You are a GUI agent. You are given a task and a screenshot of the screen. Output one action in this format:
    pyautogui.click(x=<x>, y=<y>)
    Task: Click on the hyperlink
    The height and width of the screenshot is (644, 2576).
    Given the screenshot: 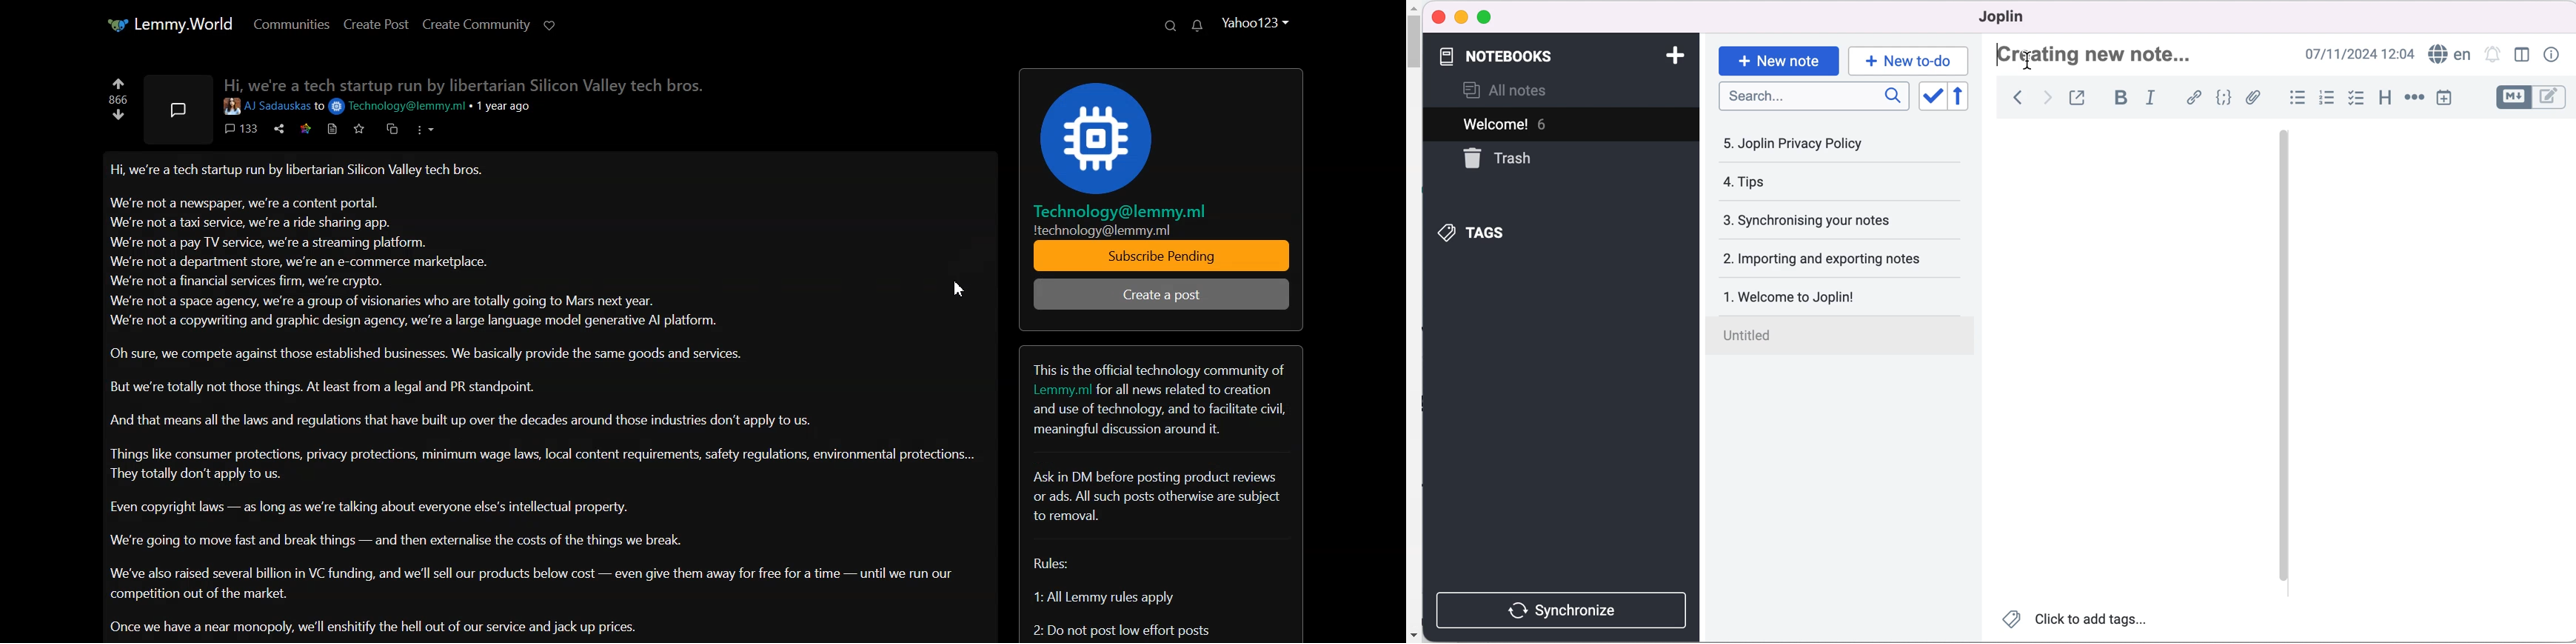 What is the action you would take?
    pyautogui.click(x=2194, y=97)
    